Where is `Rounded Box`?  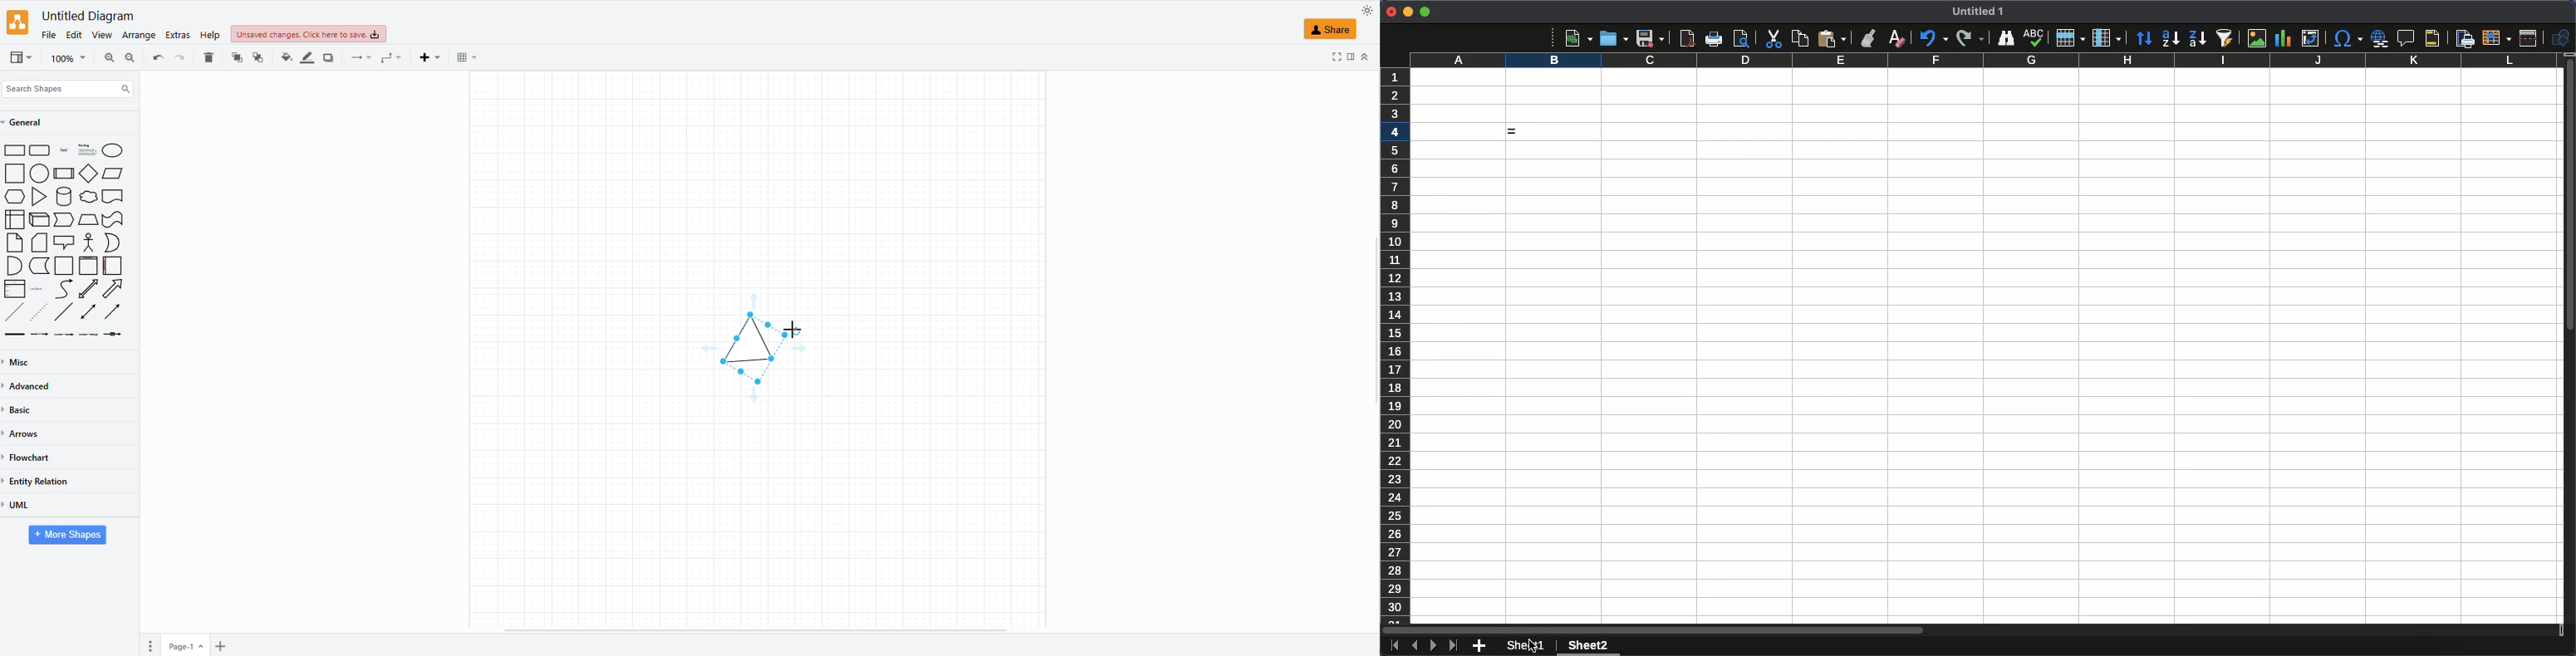
Rounded Box is located at coordinates (40, 150).